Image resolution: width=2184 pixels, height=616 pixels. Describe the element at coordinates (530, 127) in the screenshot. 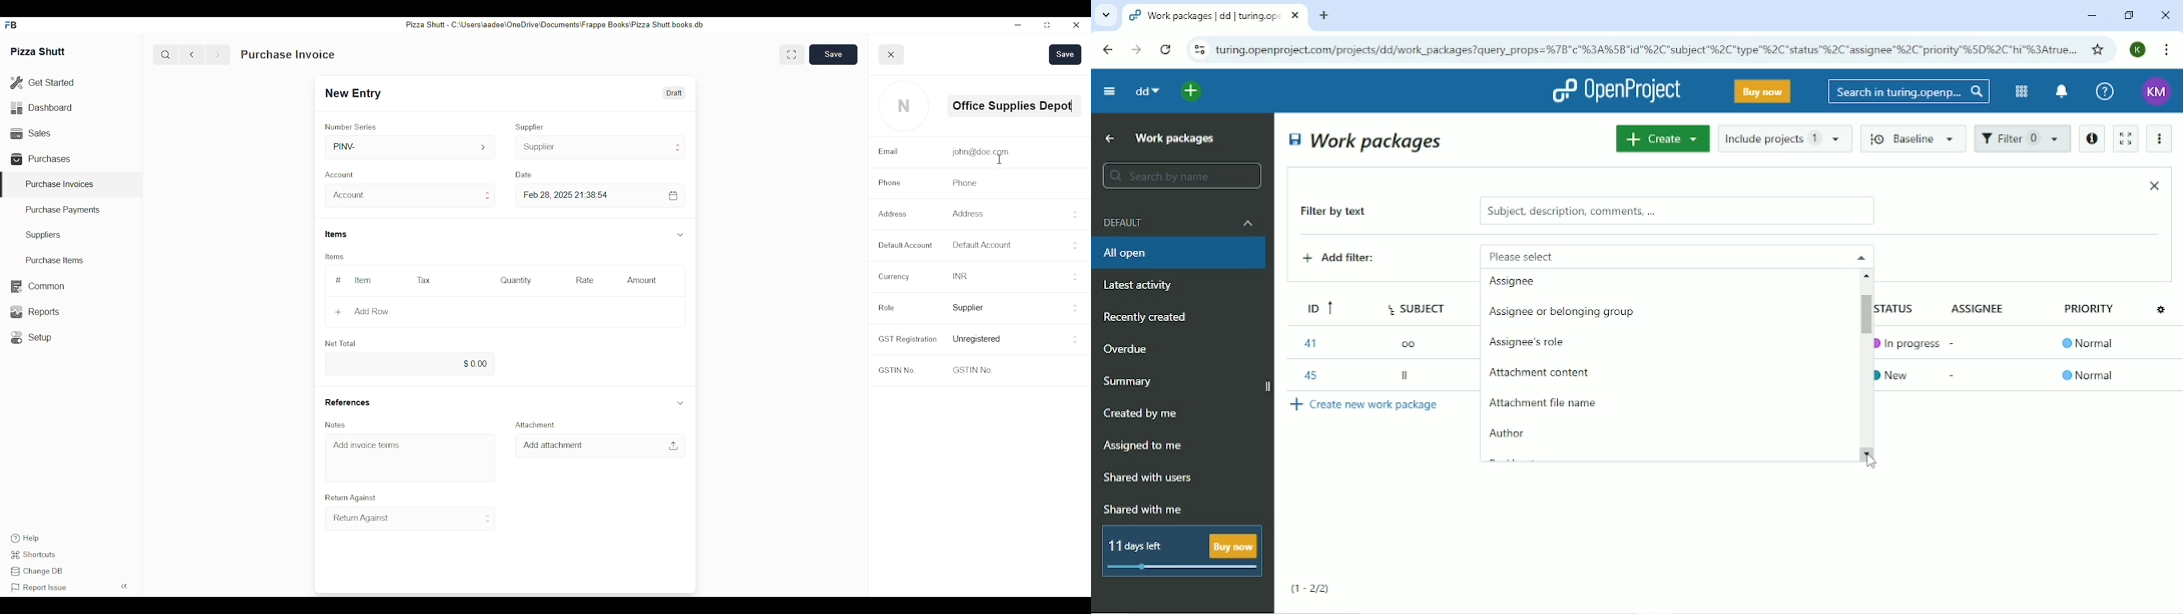

I see `Supplier` at that location.